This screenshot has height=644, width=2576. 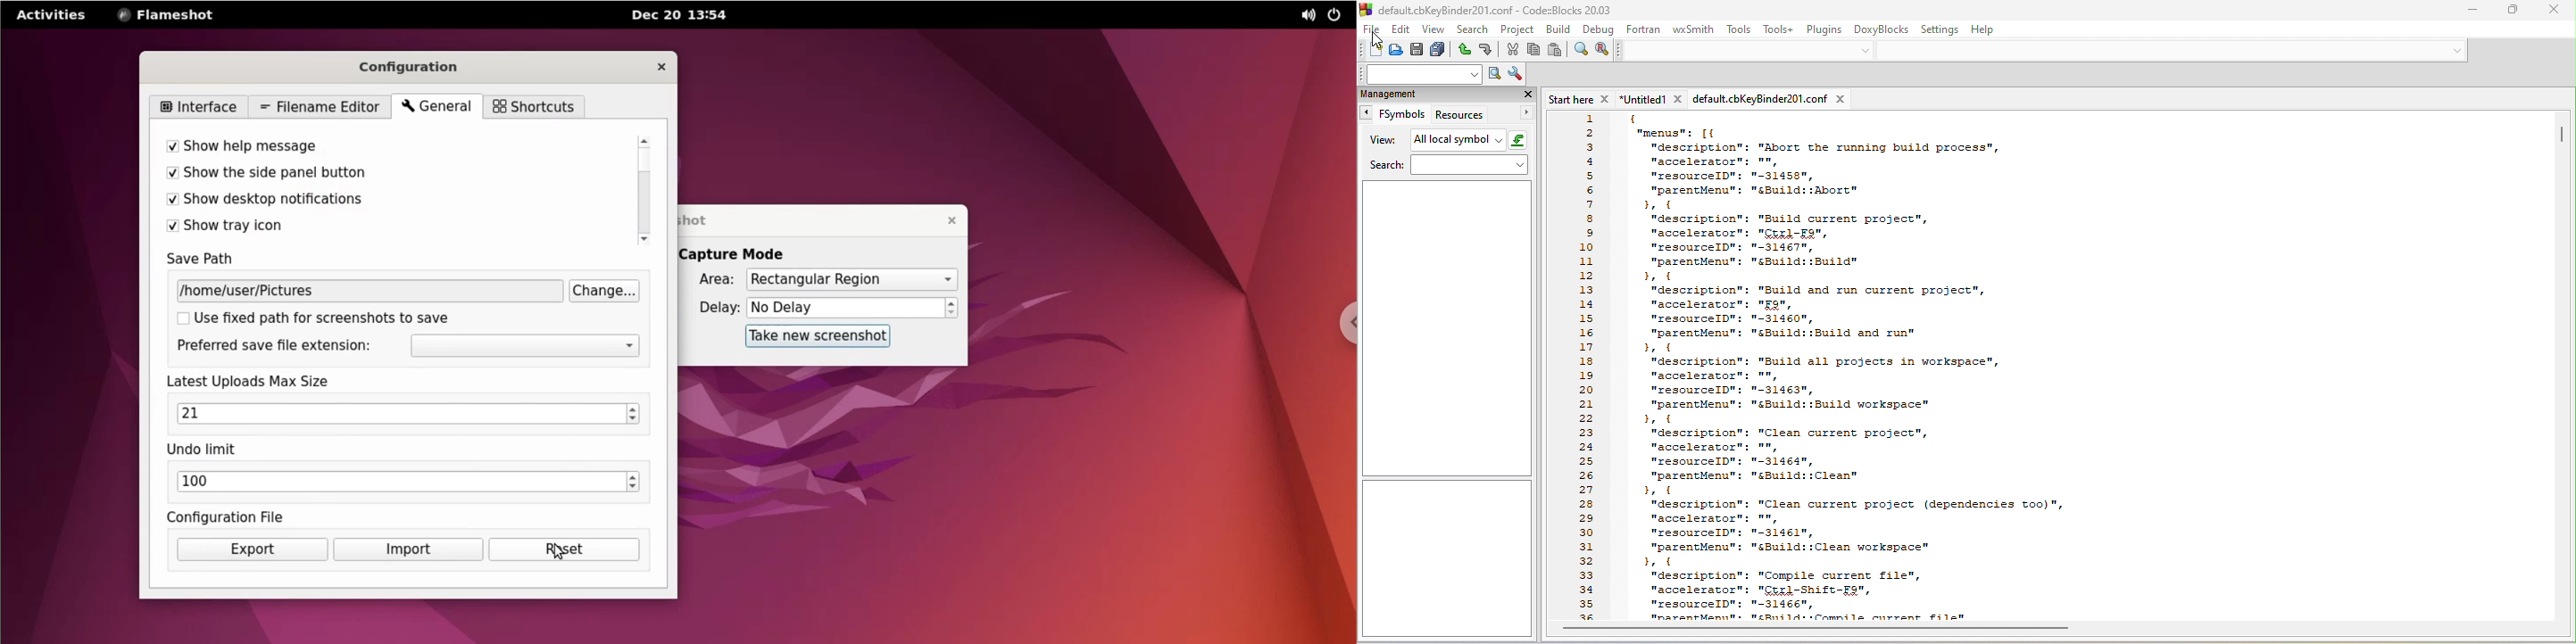 What do you see at coordinates (1581, 99) in the screenshot?
I see `start here` at bounding box center [1581, 99].